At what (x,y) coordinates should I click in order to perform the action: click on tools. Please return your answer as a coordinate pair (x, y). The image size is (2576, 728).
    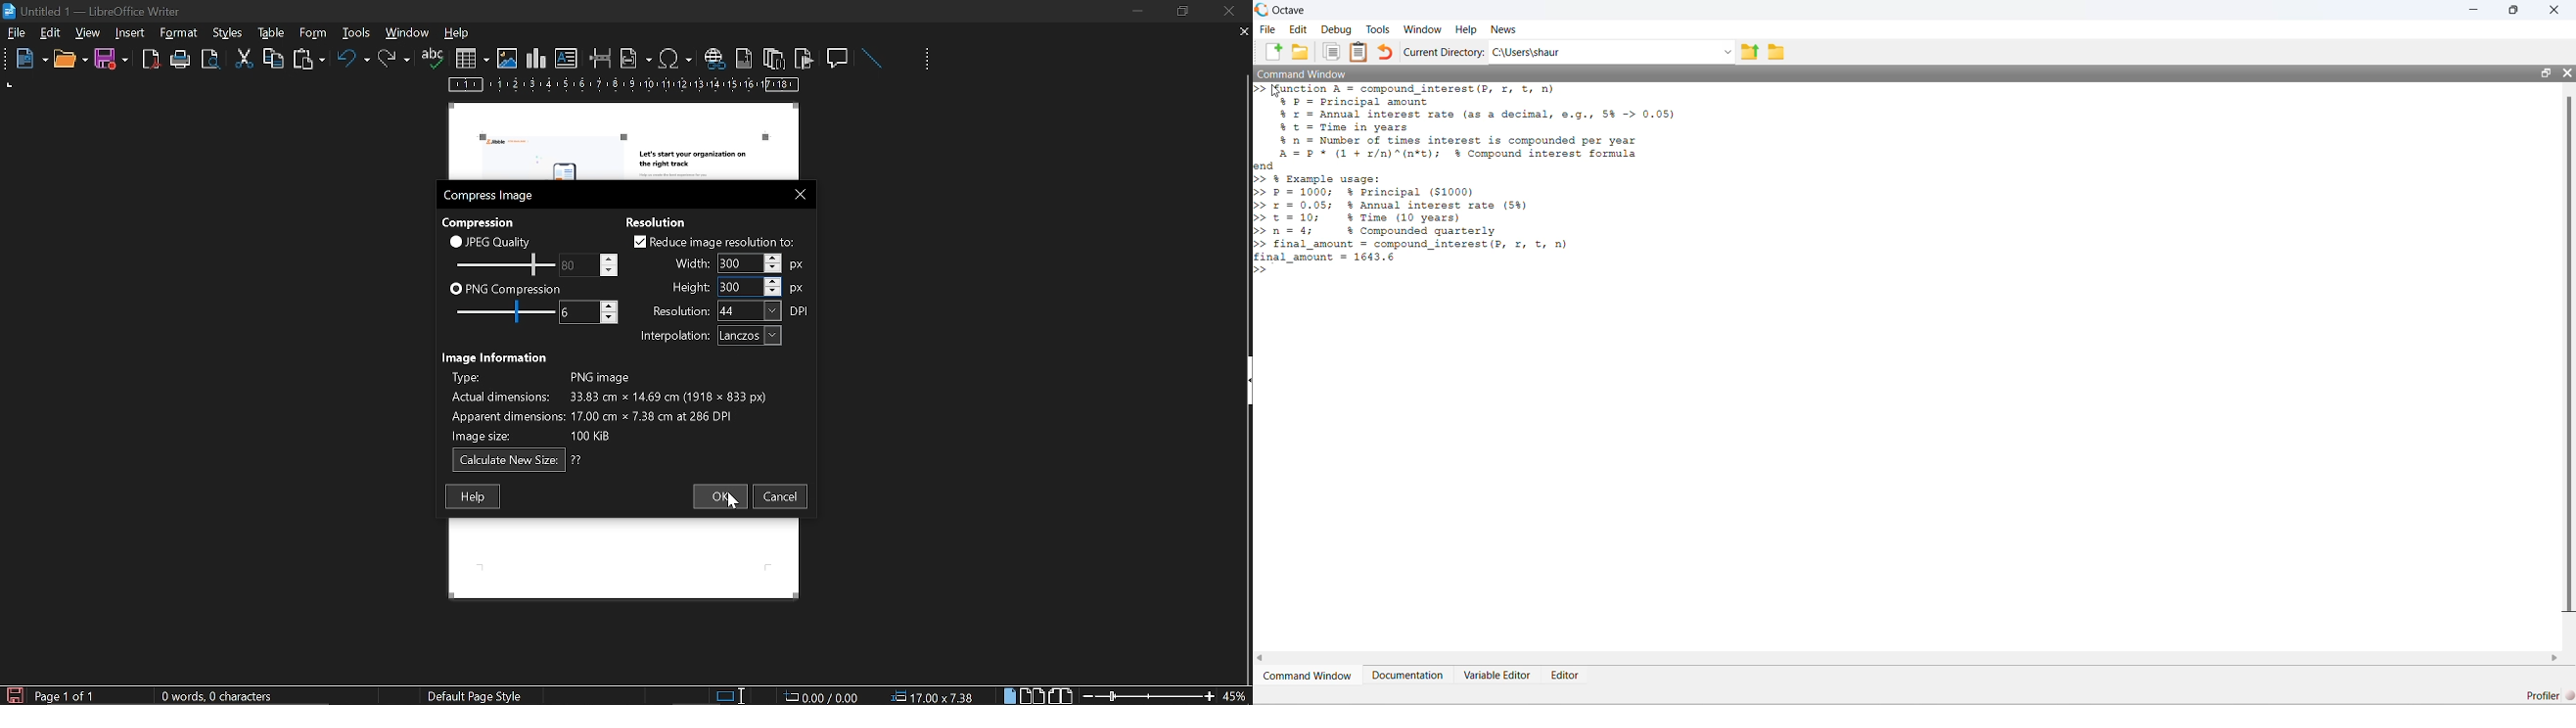
    Looking at the image, I should click on (182, 33).